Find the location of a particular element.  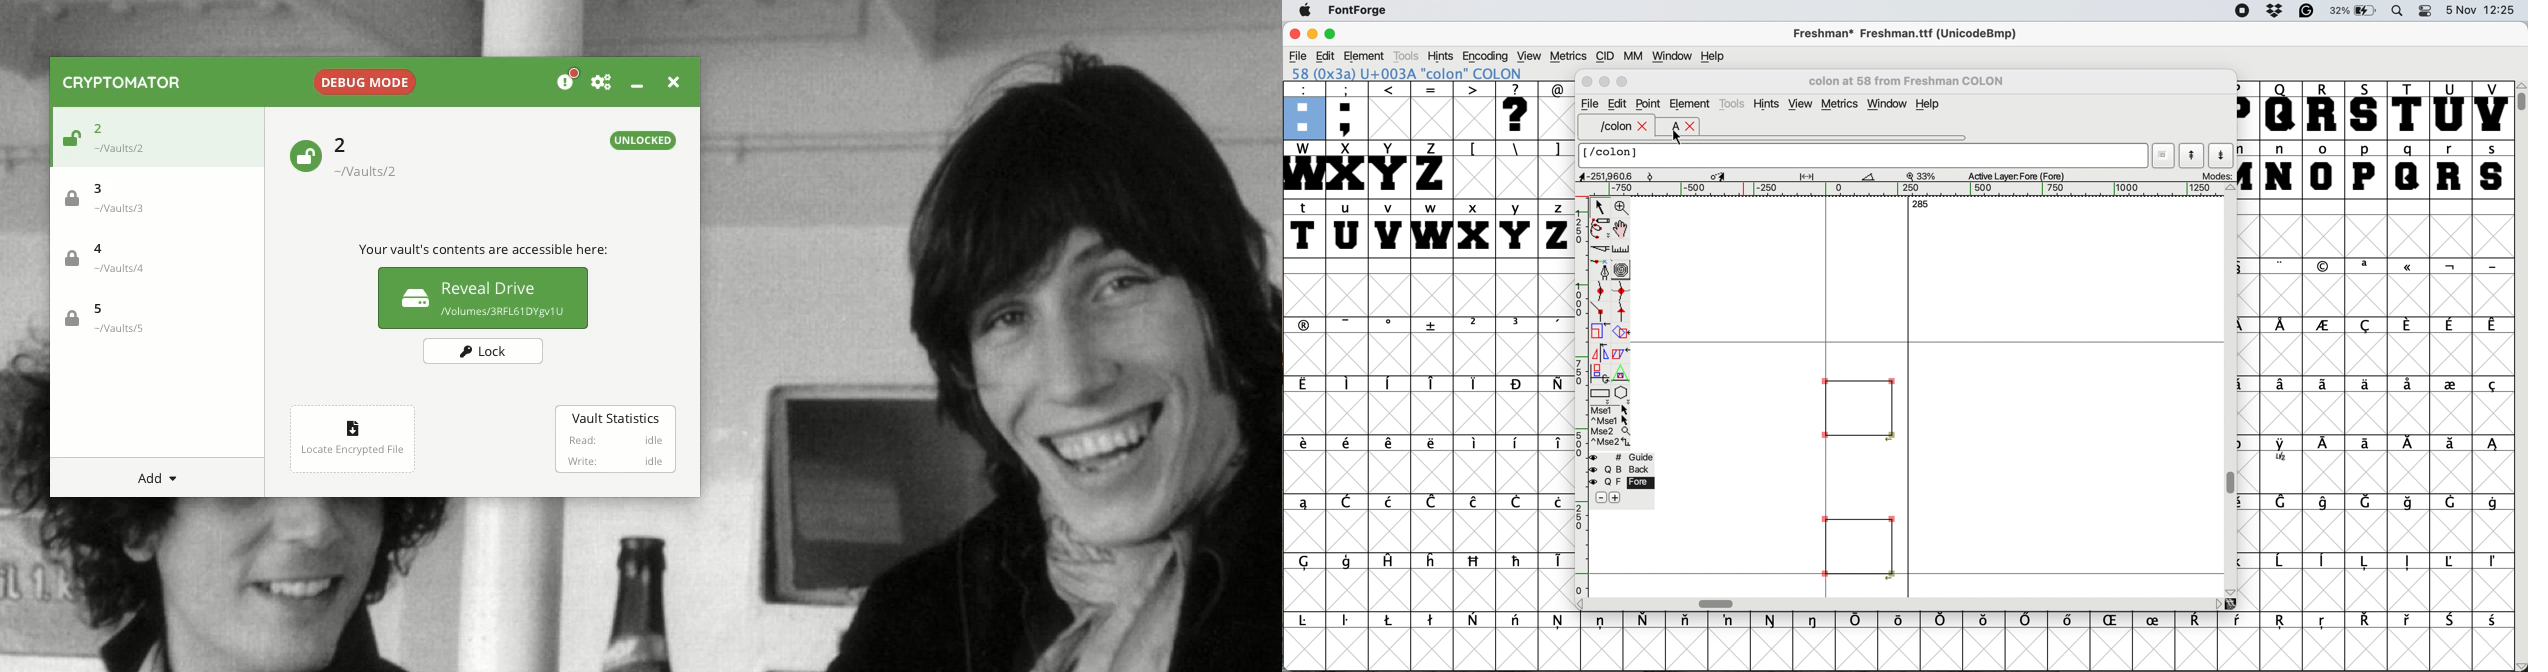

add a curve point is located at coordinates (1597, 290).